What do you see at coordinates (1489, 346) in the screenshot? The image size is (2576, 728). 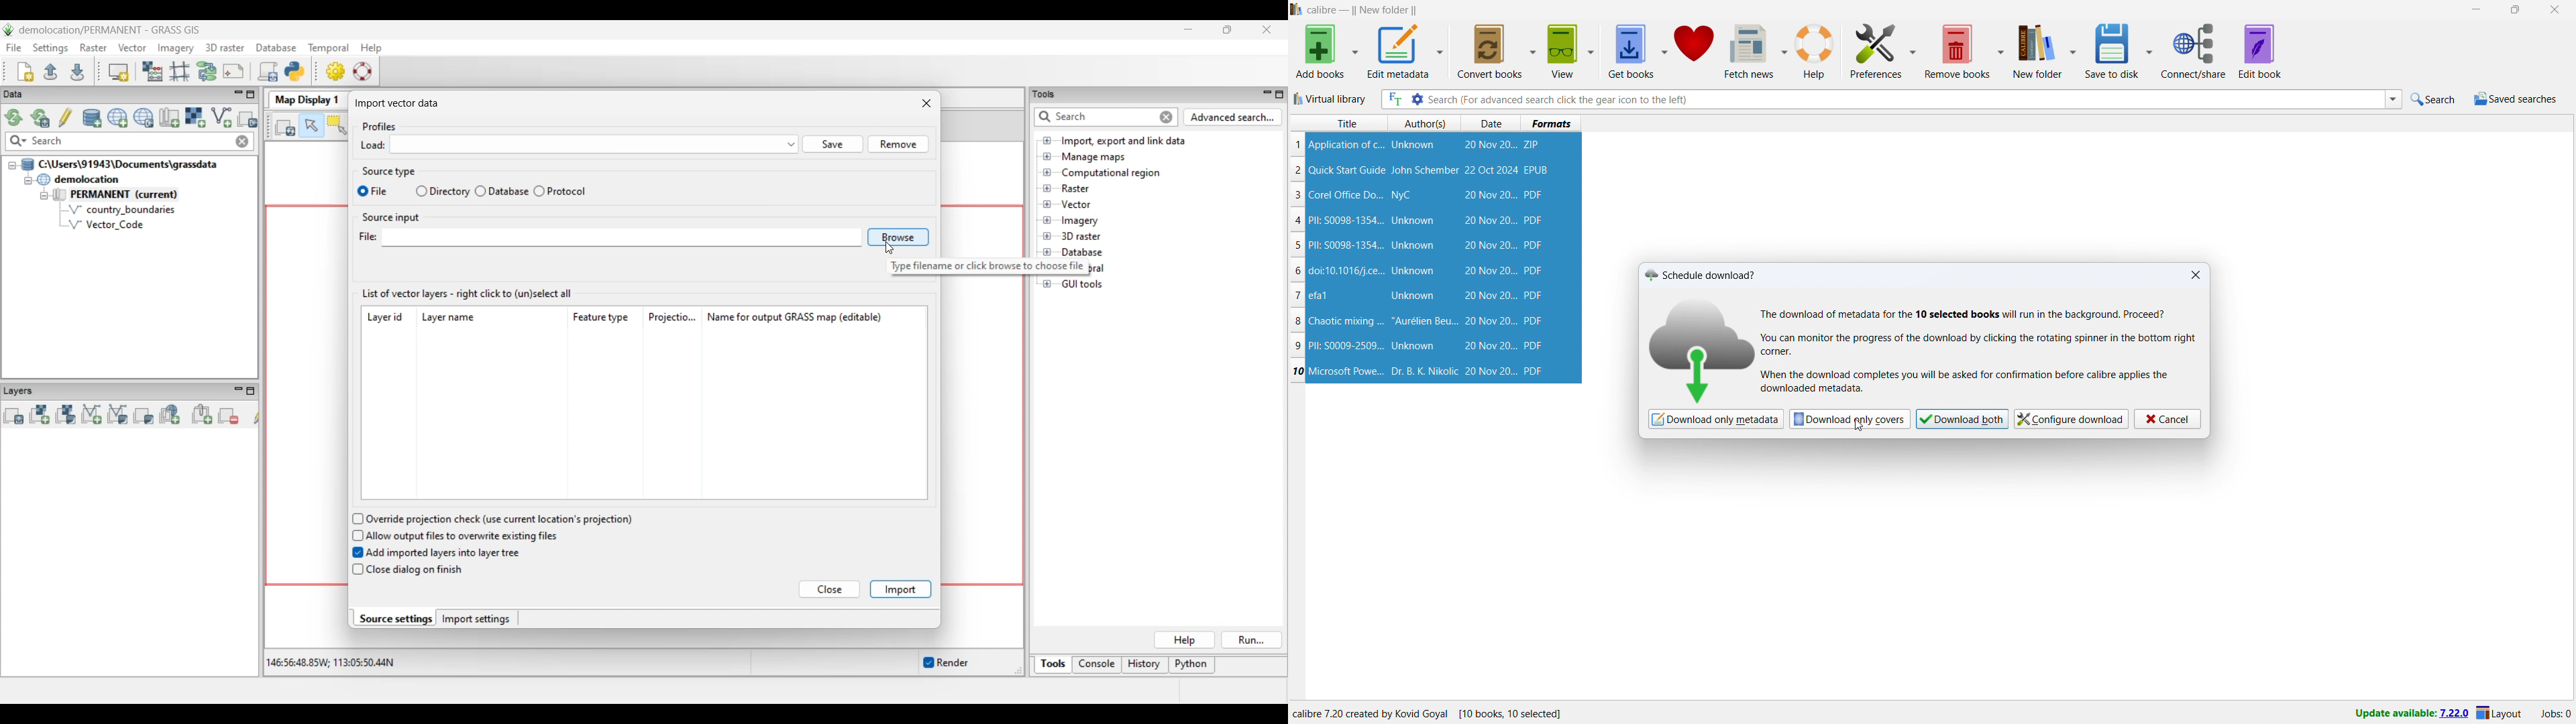 I see `20 Nov 20...` at bounding box center [1489, 346].